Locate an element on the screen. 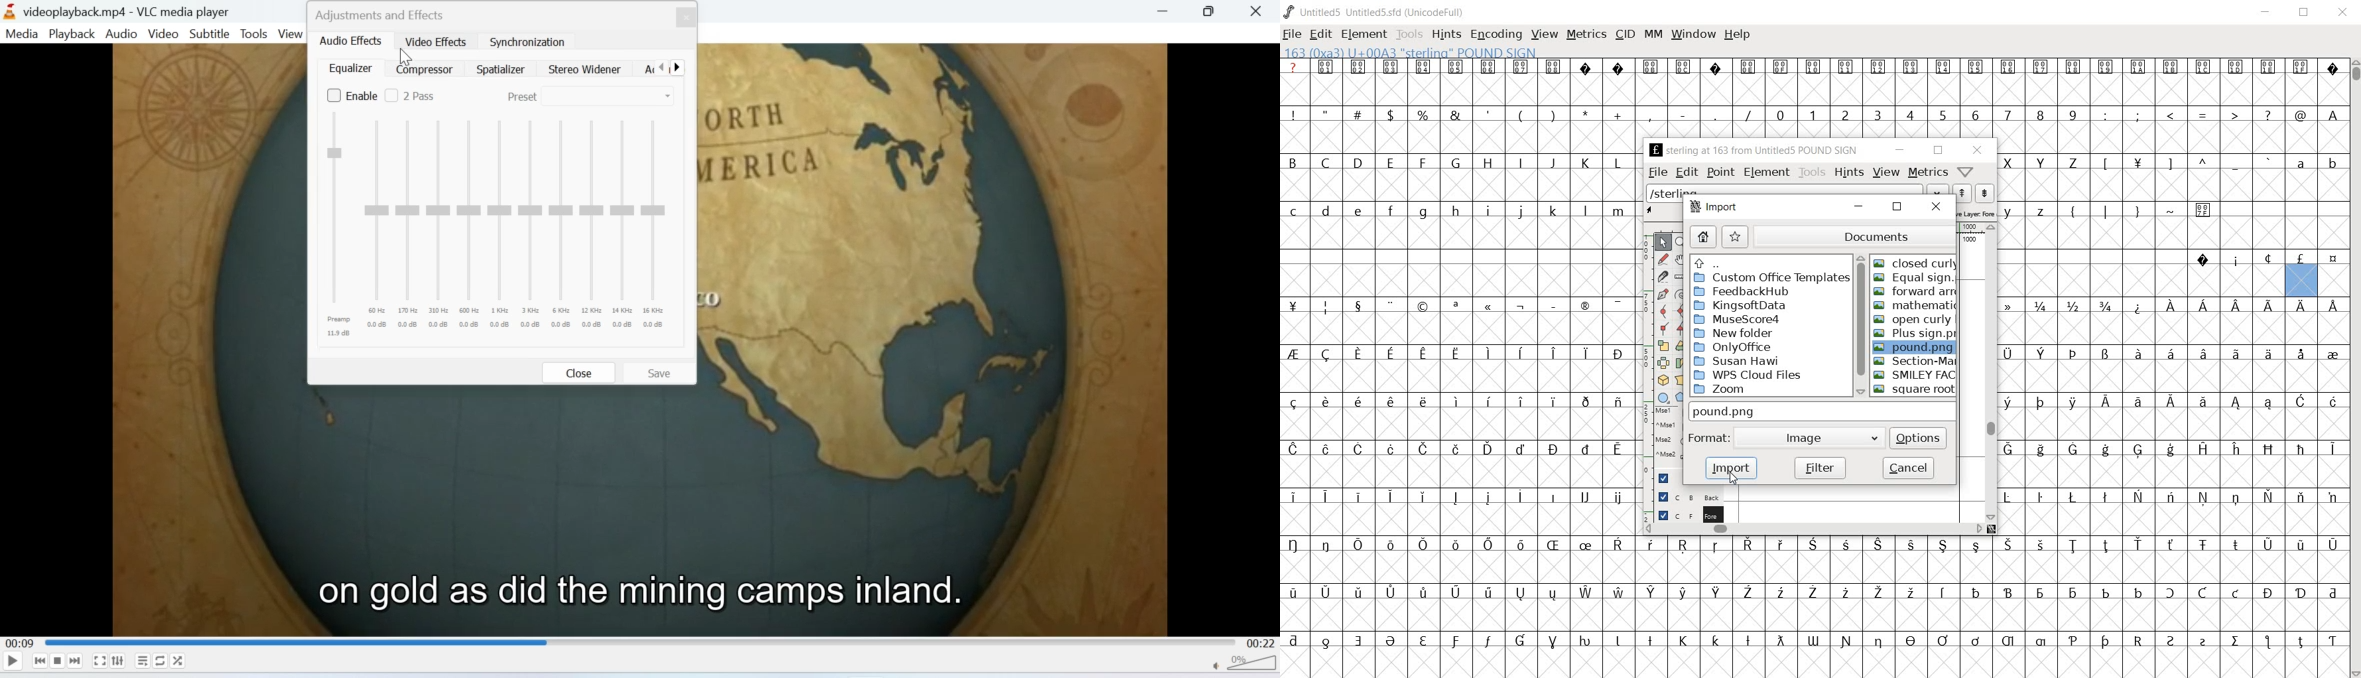  glyph name is located at coordinates (1752, 150).